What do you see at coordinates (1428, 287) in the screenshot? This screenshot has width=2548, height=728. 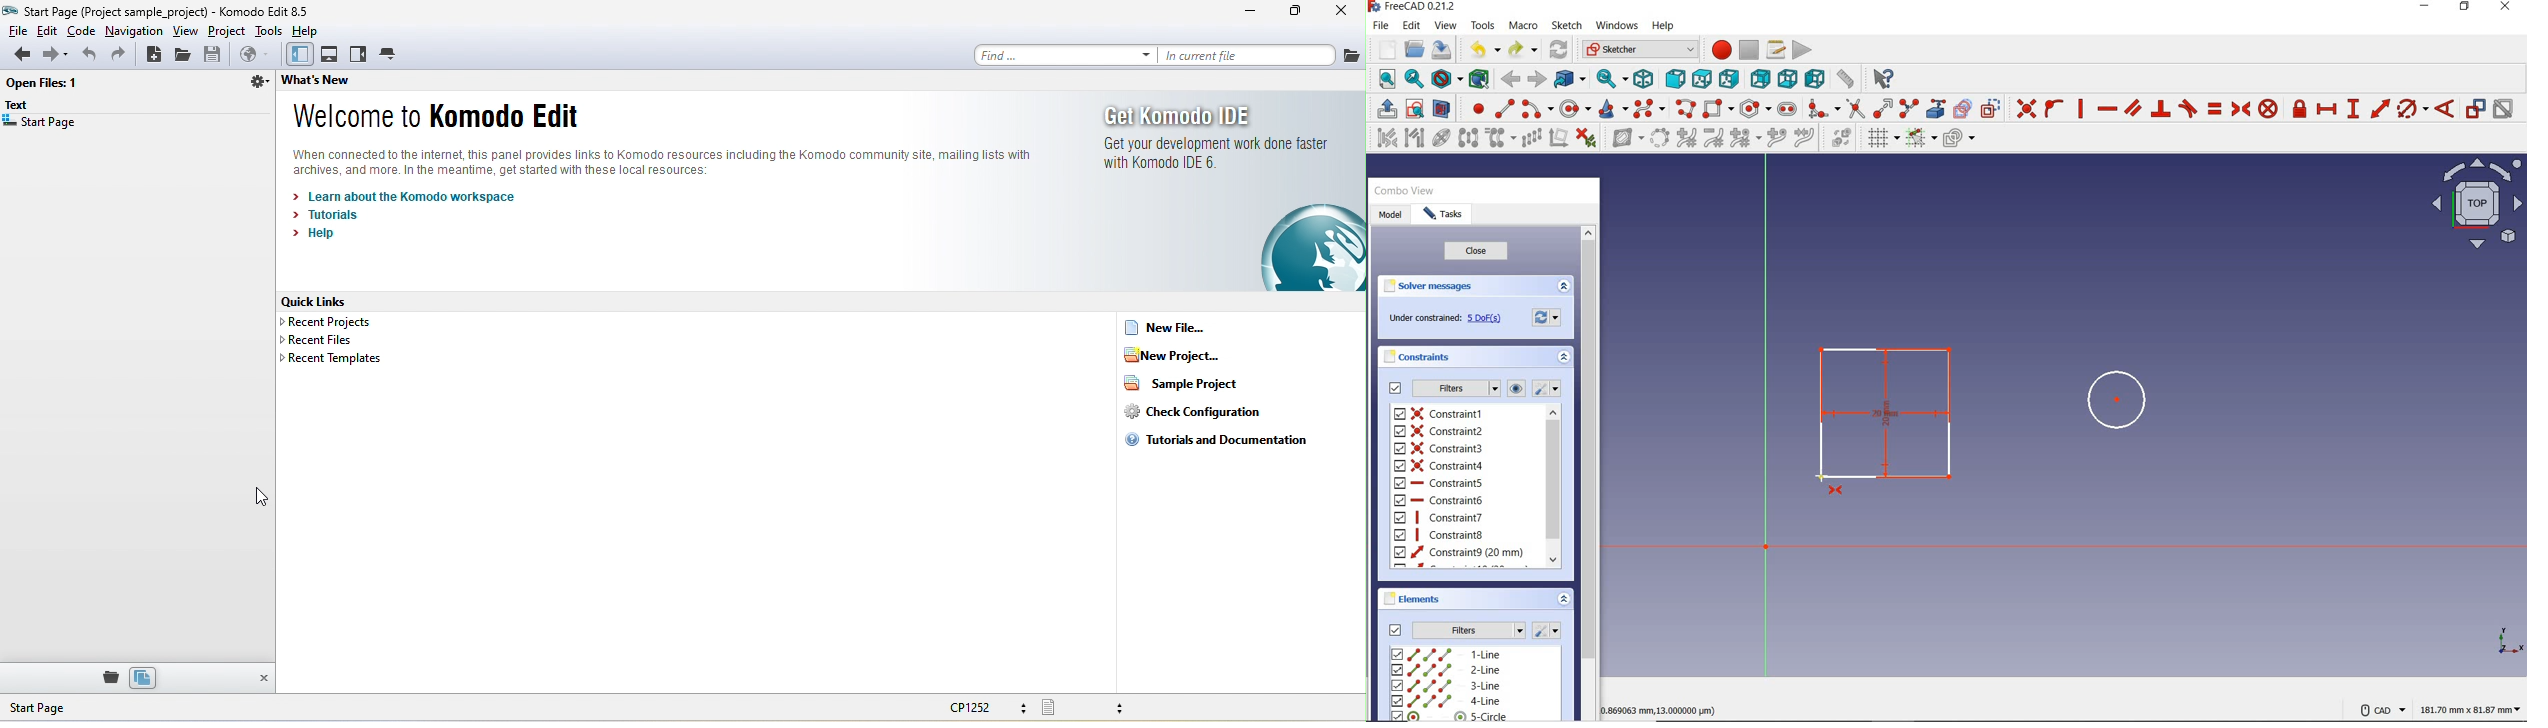 I see `solver messages` at bounding box center [1428, 287].